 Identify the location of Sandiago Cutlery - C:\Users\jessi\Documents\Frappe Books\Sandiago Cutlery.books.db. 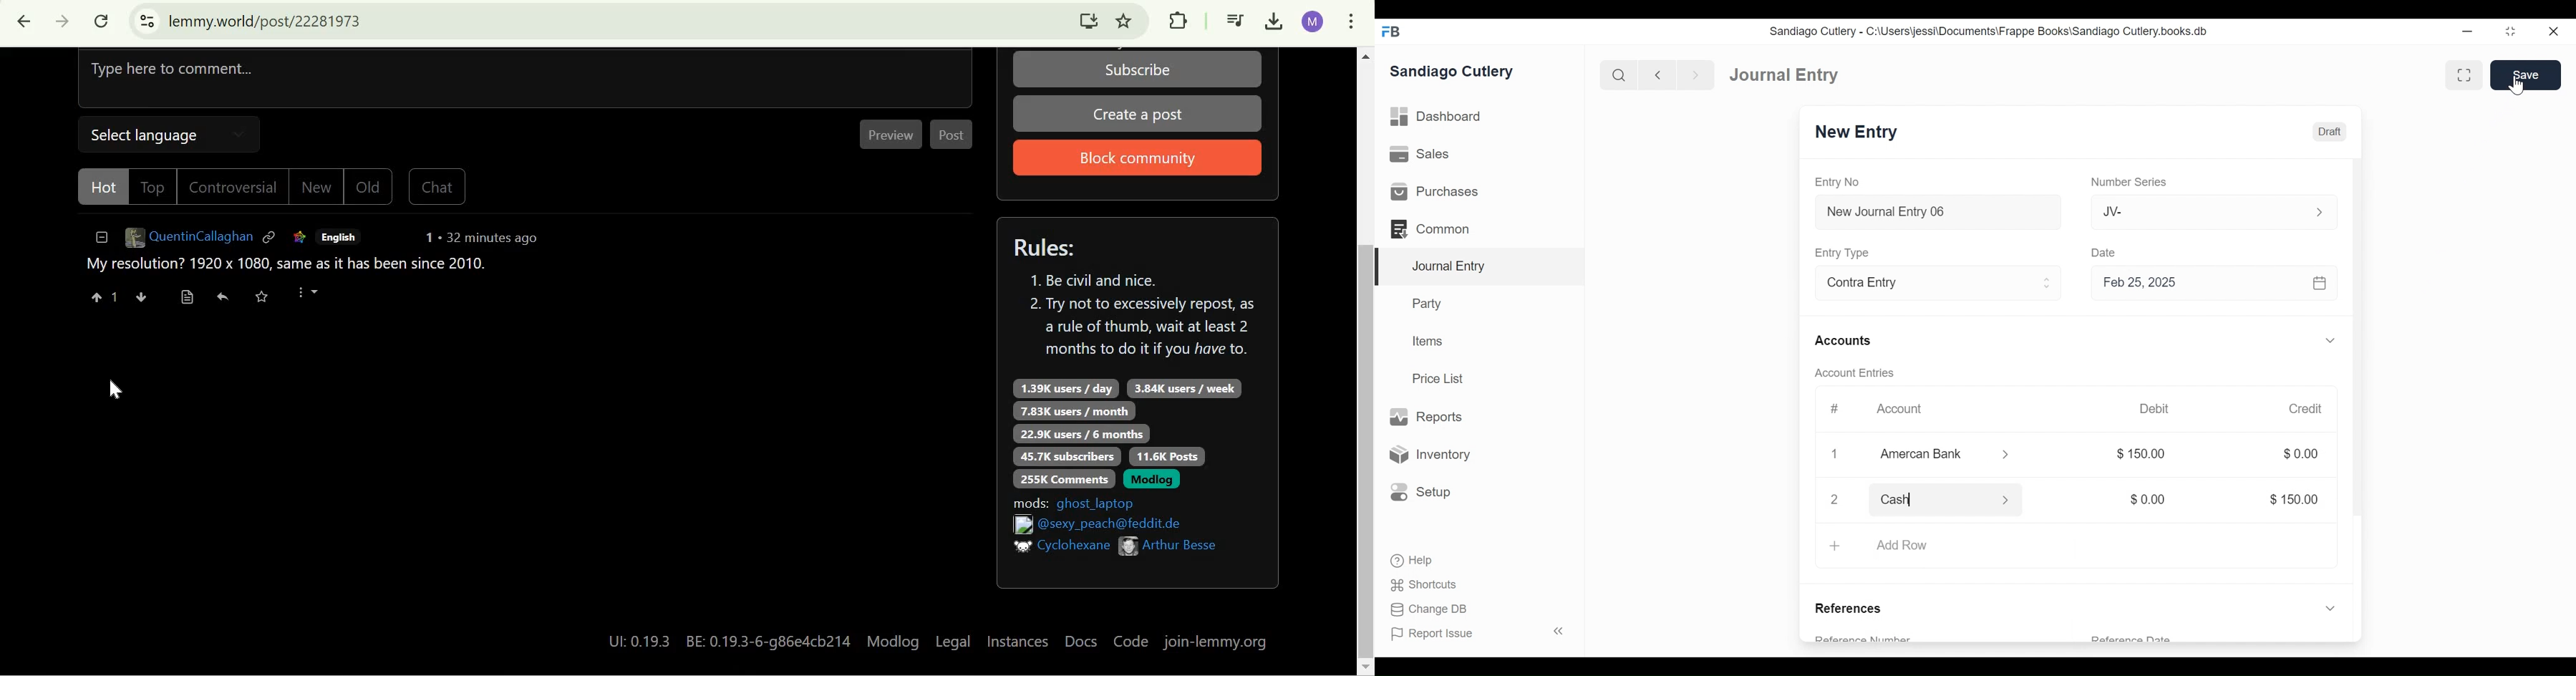
(1989, 31).